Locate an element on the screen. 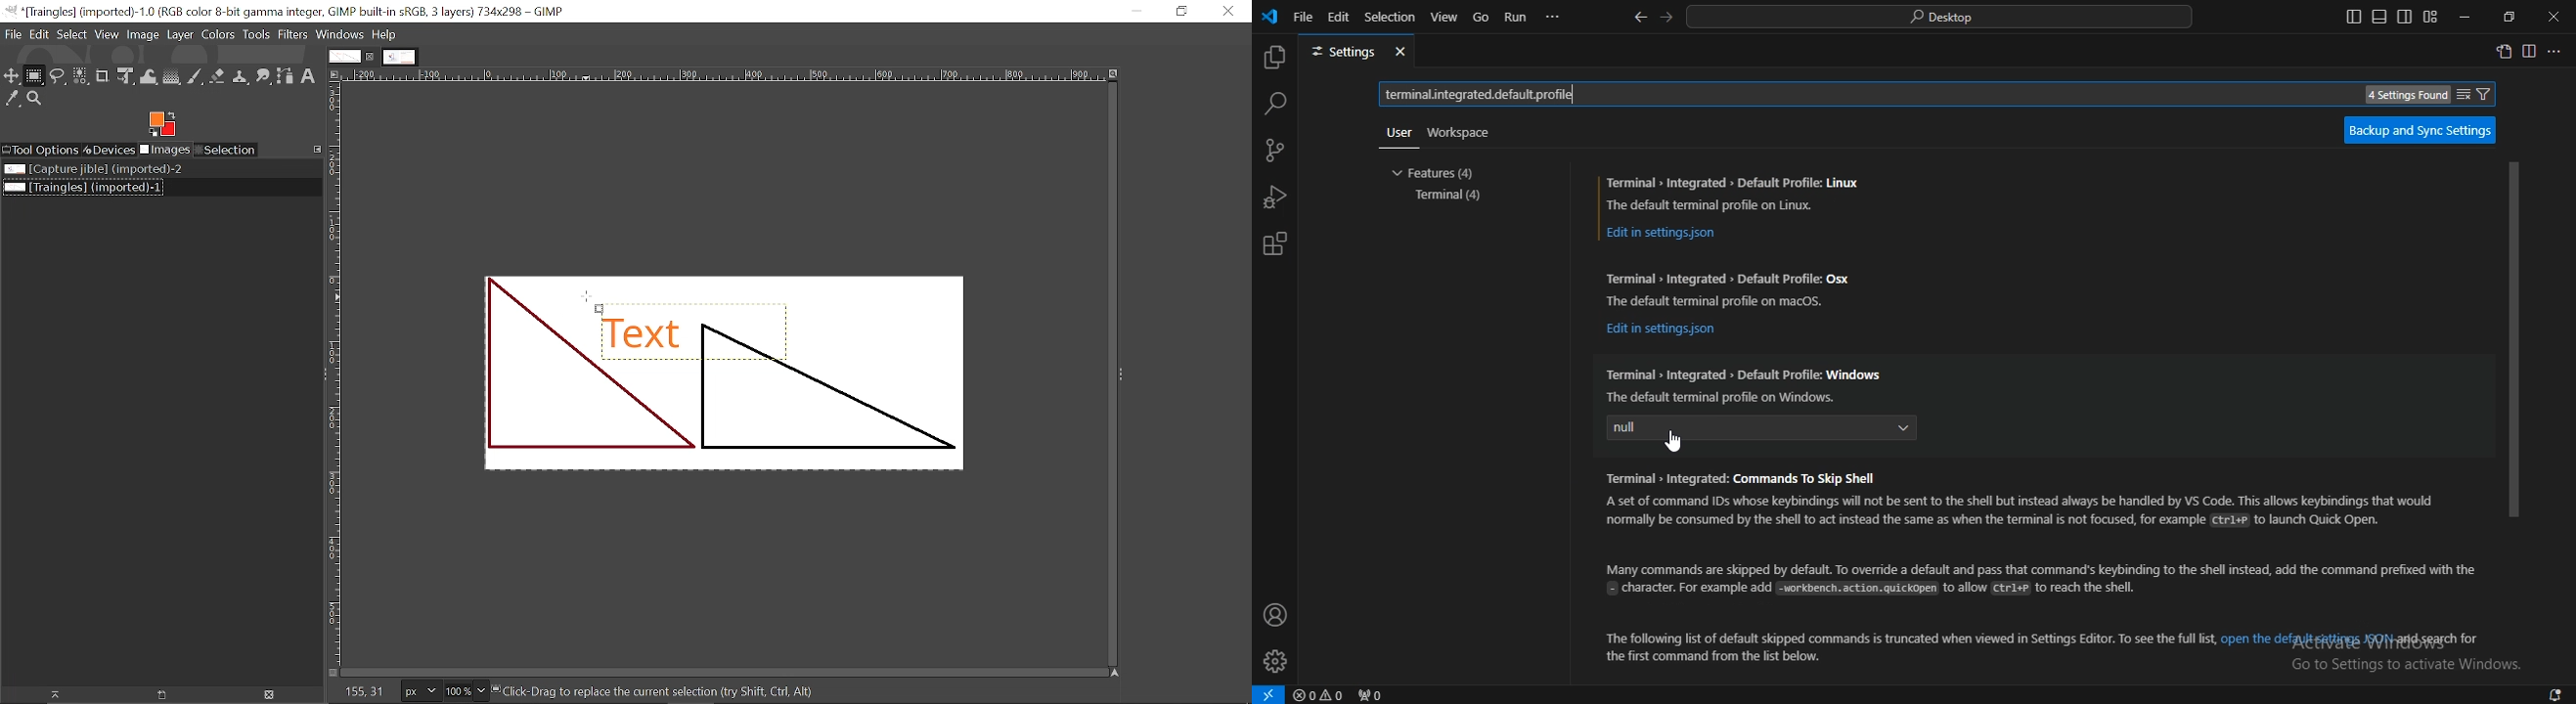  Free select is located at coordinates (59, 75).